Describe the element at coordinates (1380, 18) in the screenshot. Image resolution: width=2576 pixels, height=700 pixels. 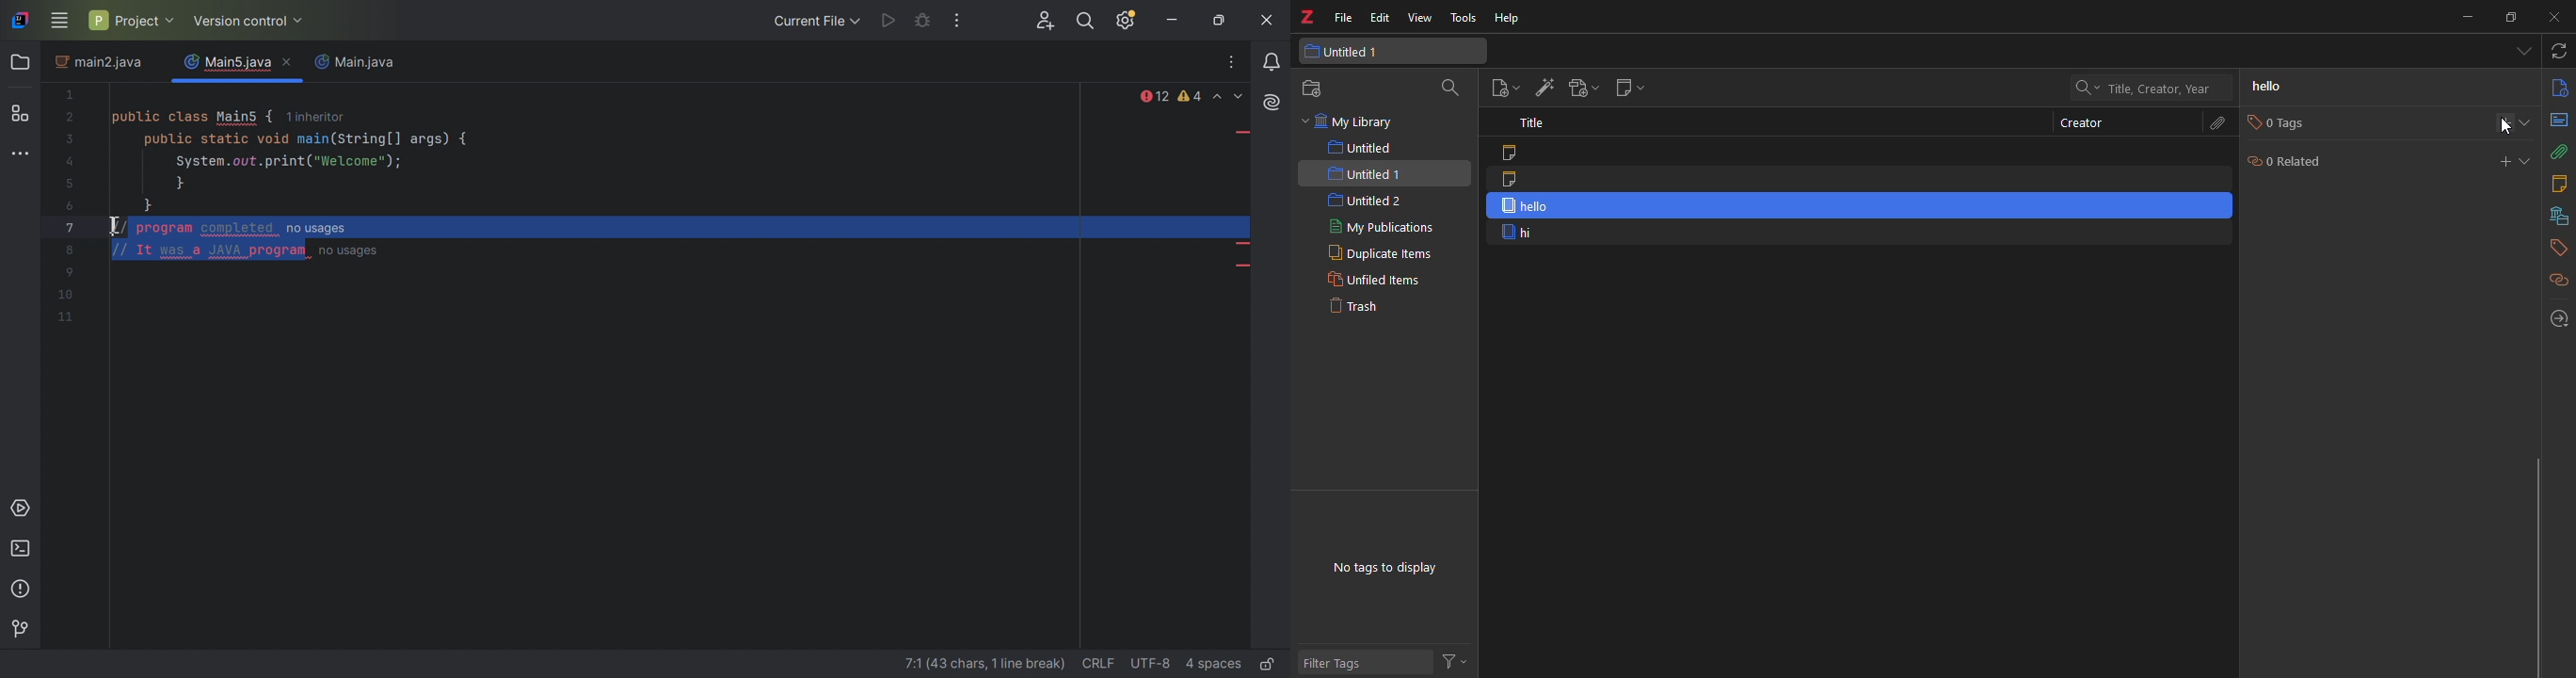
I see `edit` at that location.